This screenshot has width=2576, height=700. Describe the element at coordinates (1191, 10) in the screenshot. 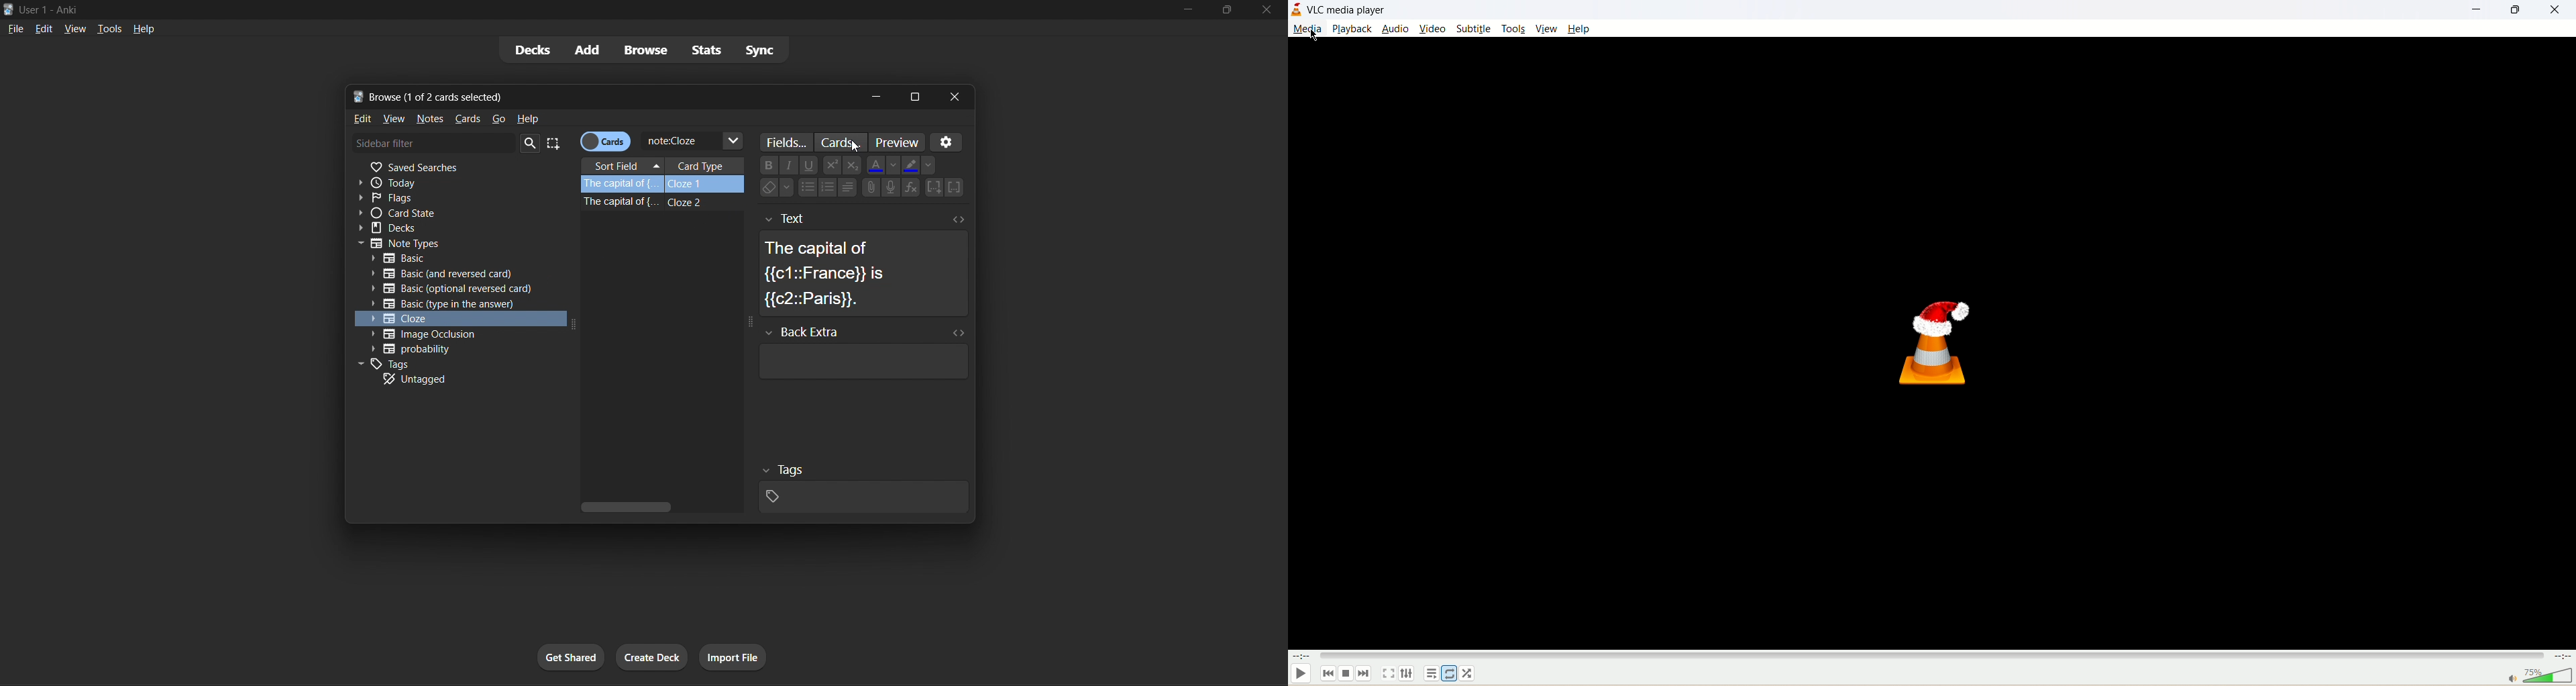

I see `minimize` at that location.